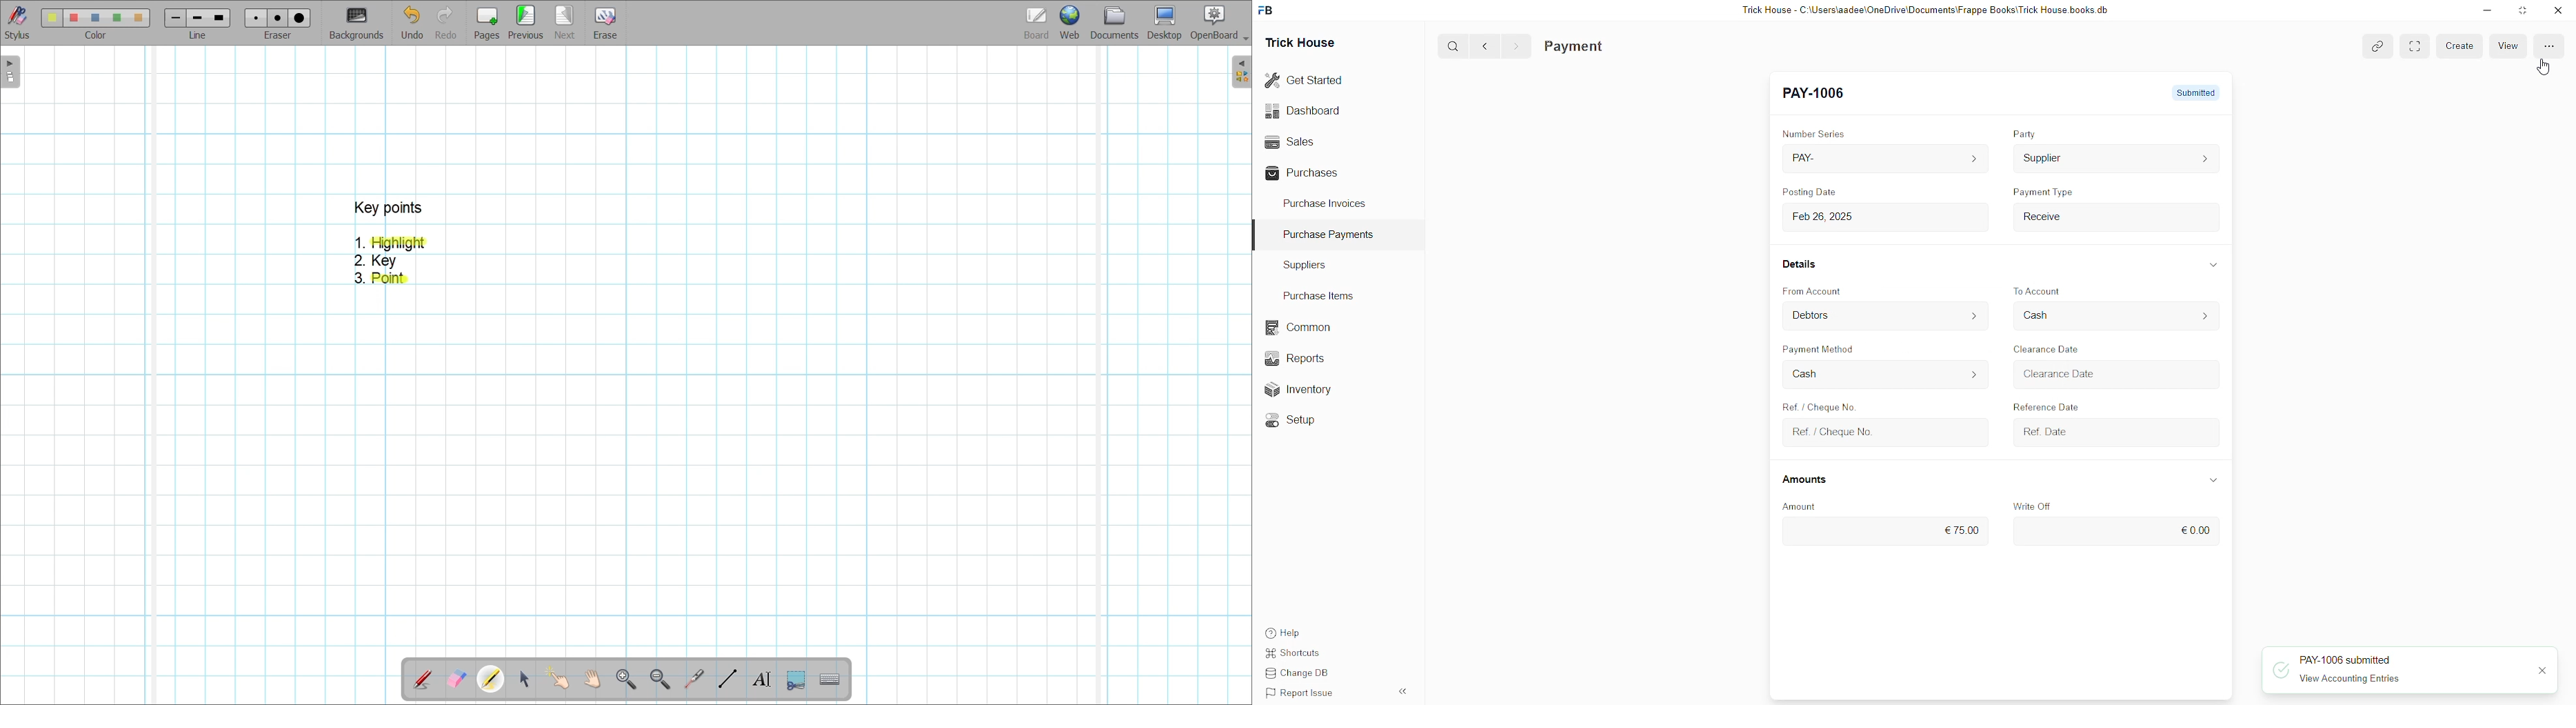 This screenshot has width=2576, height=728. Describe the element at coordinates (1814, 290) in the screenshot. I see `From Account` at that location.